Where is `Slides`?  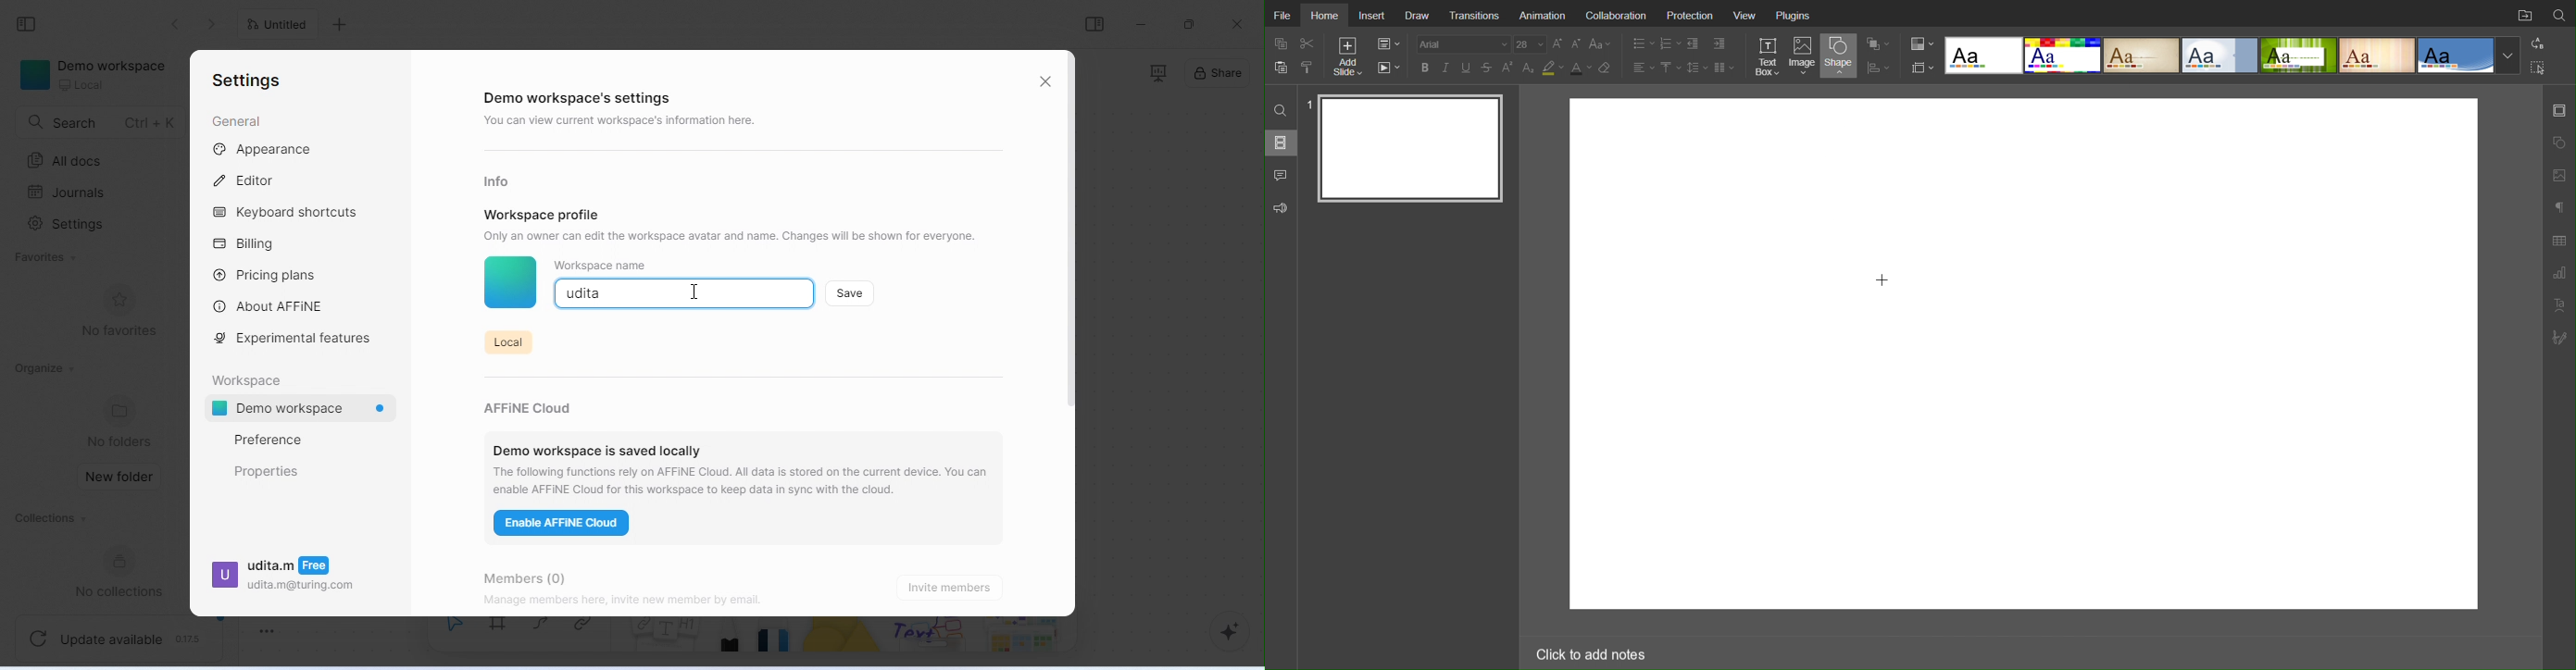 Slides is located at coordinates (1282, 142).